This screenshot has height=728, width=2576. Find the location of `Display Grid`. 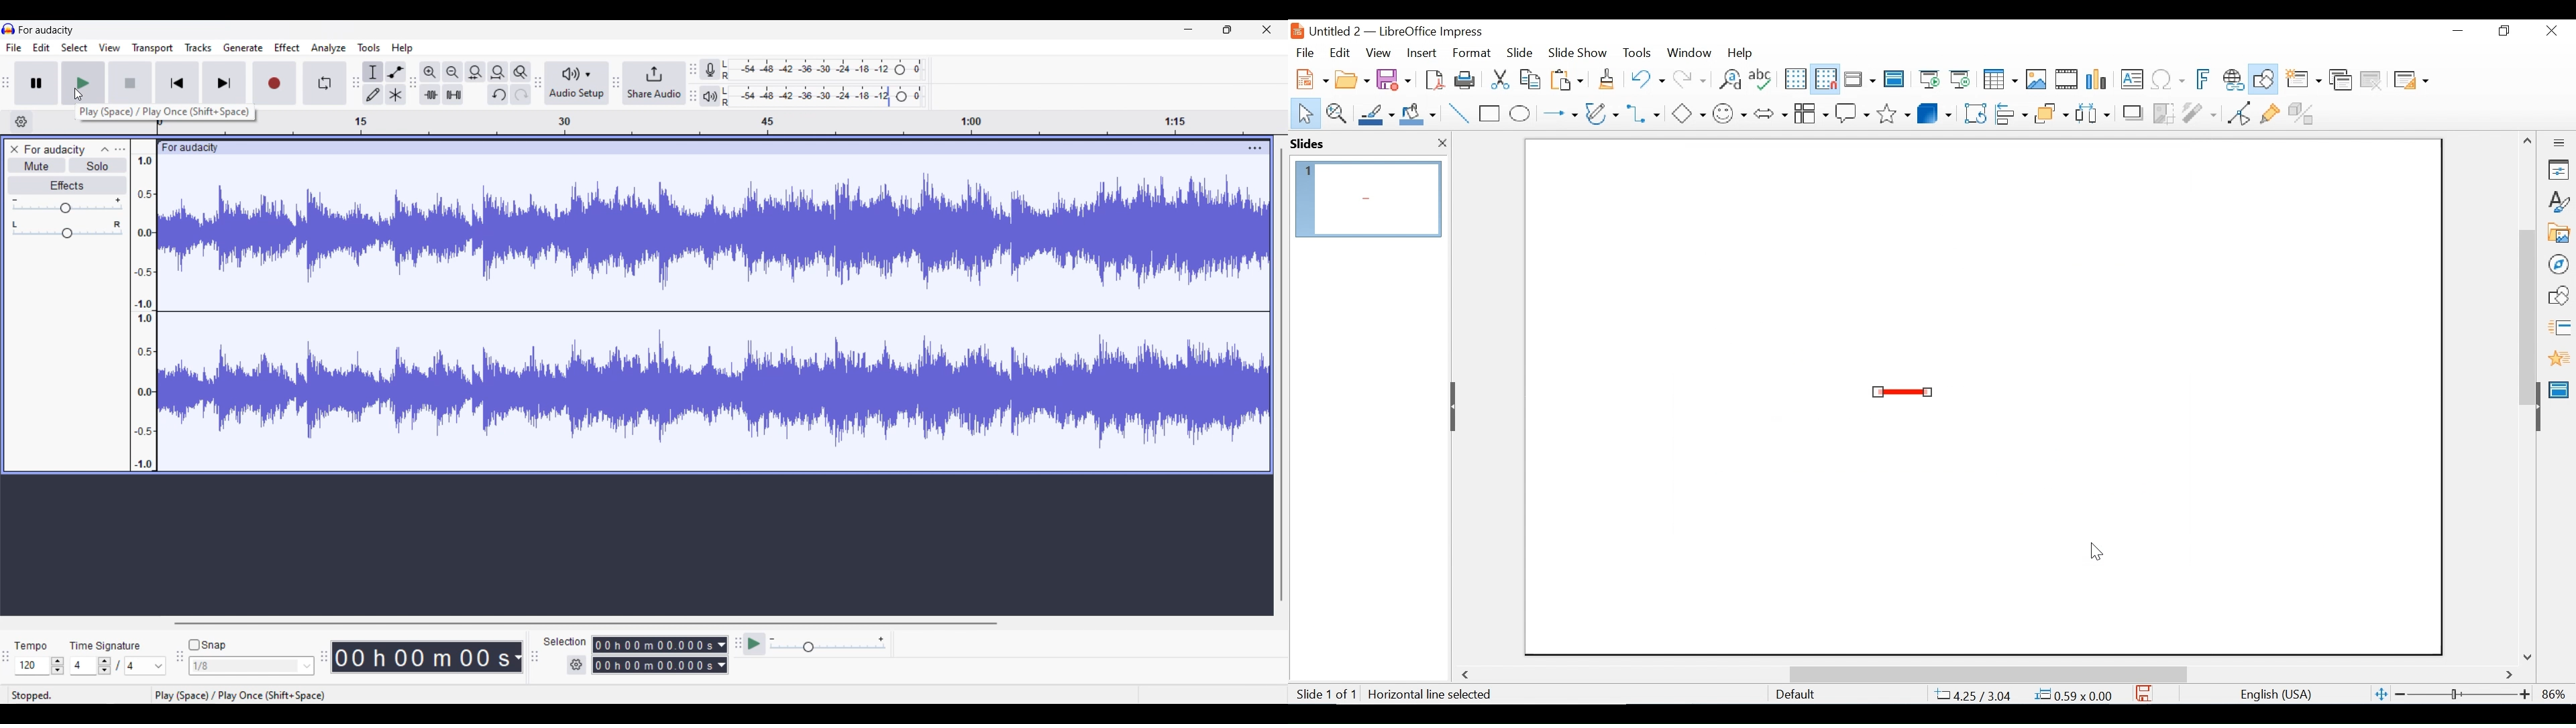

Display Grid is located at coordinates (1794, 79).